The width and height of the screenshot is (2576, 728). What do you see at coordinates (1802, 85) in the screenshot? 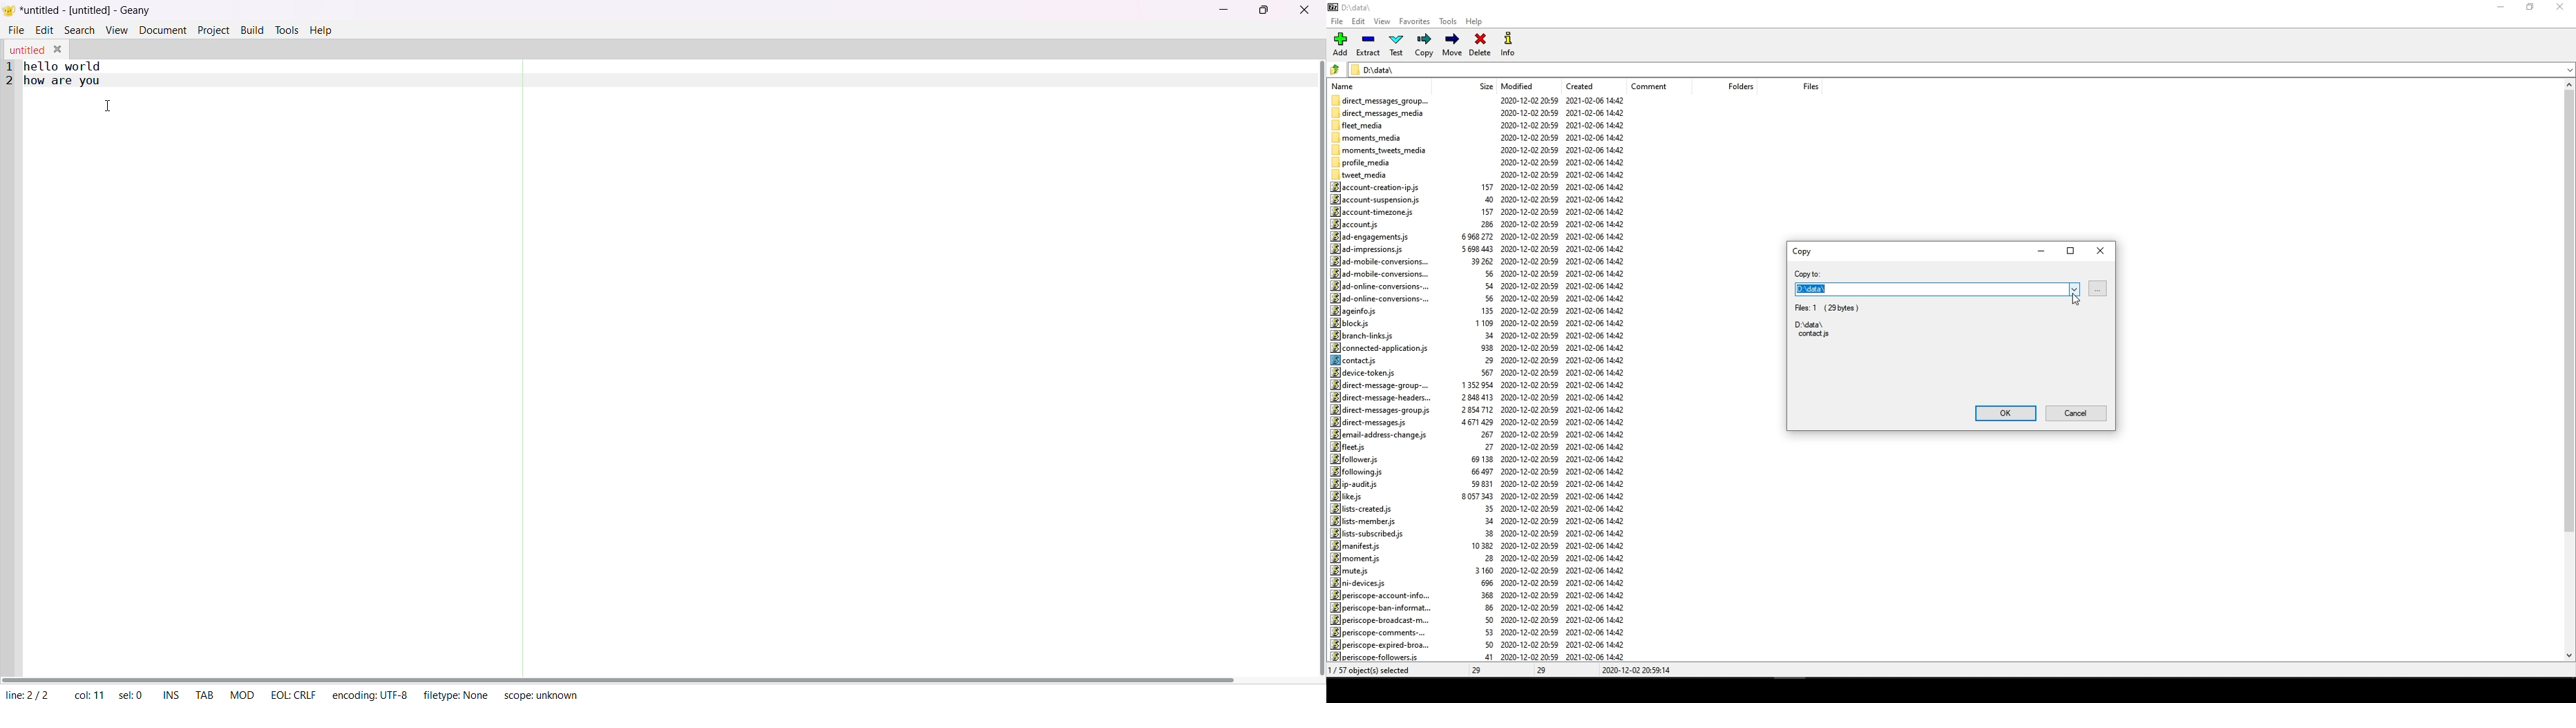
I see `files` at bounding box center [1802, 85].